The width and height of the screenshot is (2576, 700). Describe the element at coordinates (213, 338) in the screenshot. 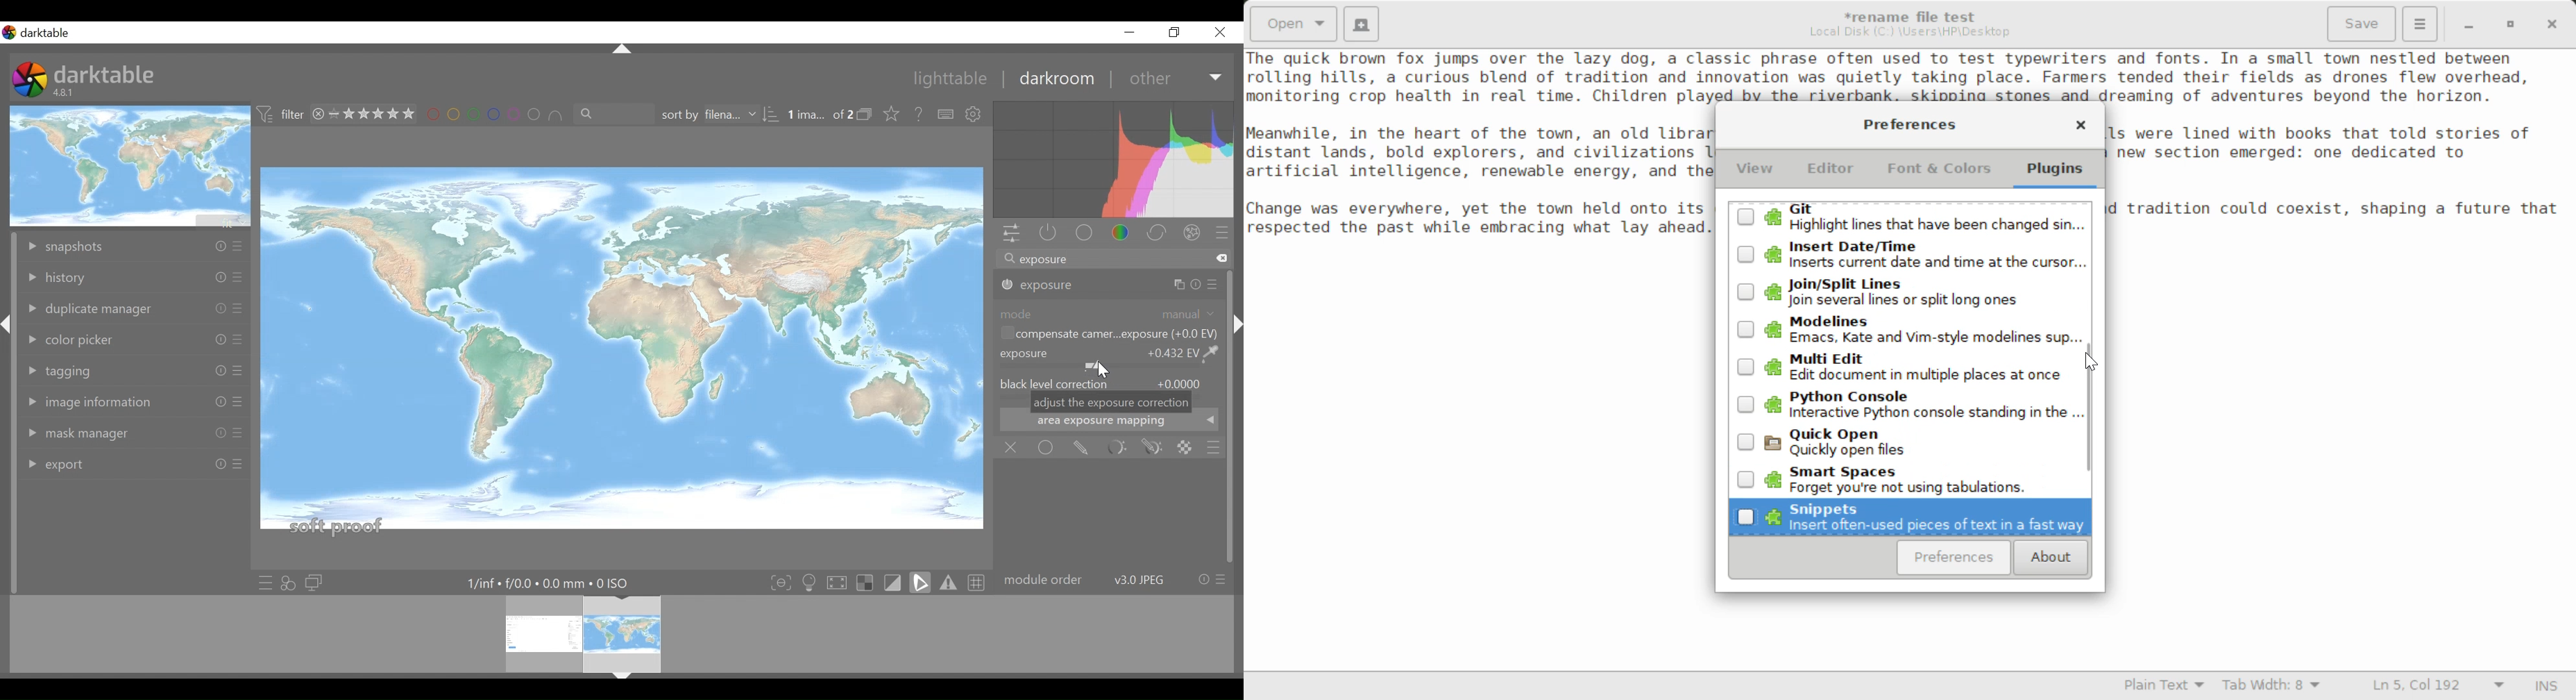

I see `` at that location.